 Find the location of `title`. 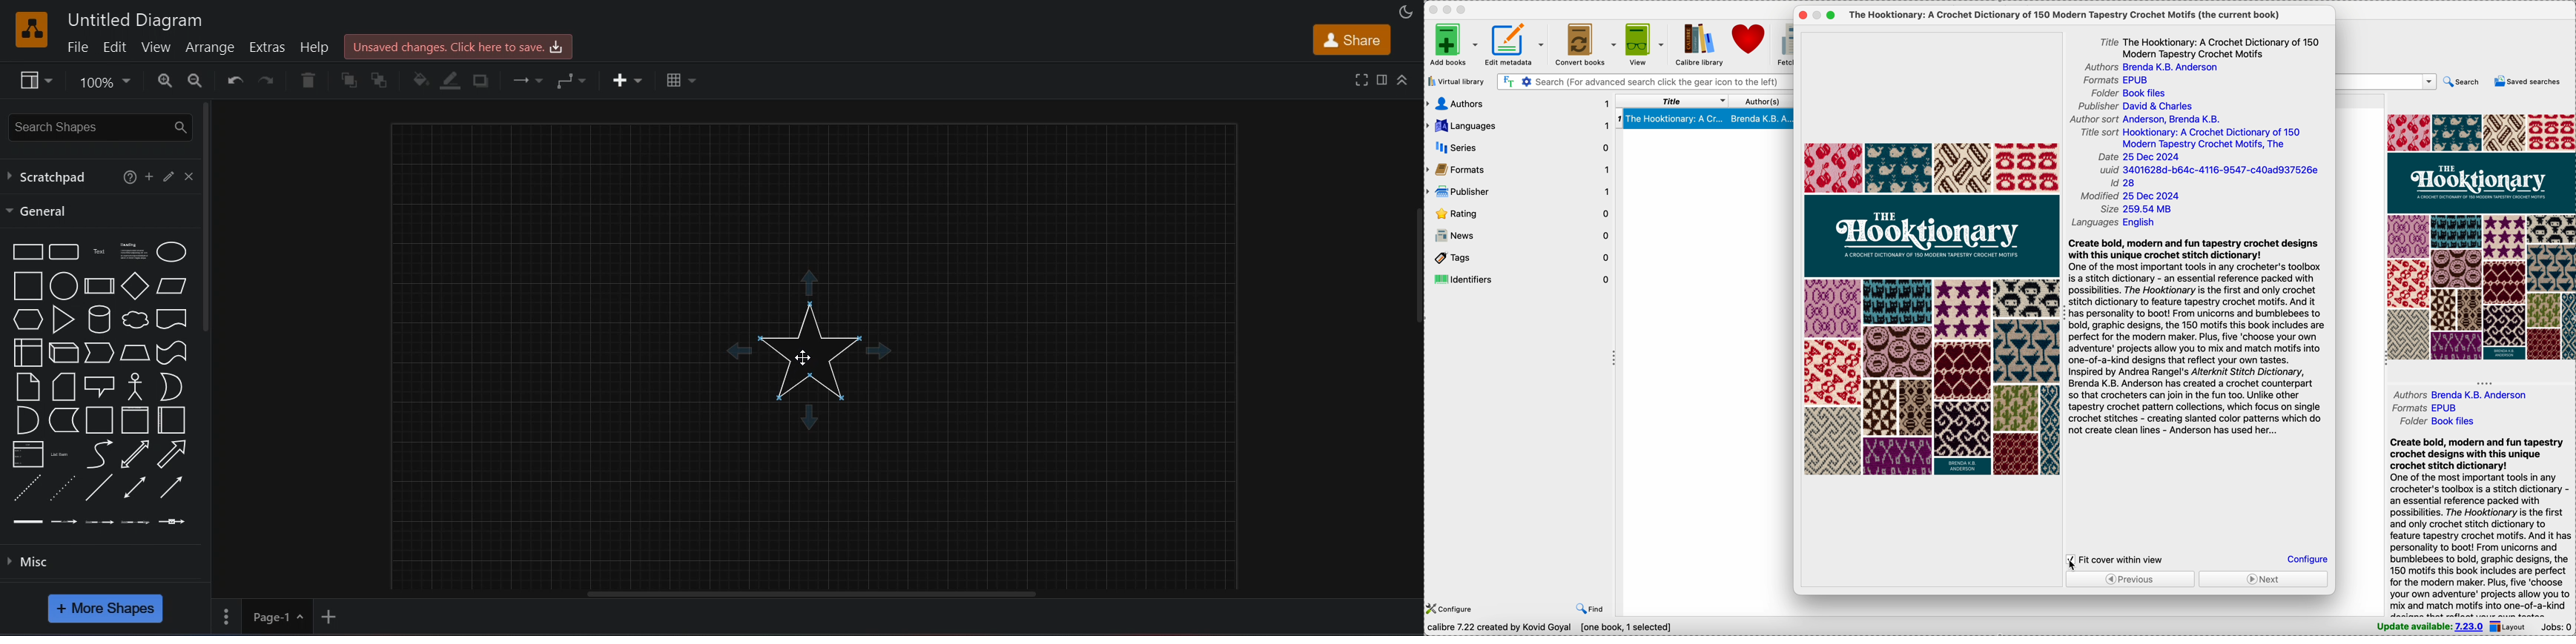

title is located at coordinates (1673, 101).